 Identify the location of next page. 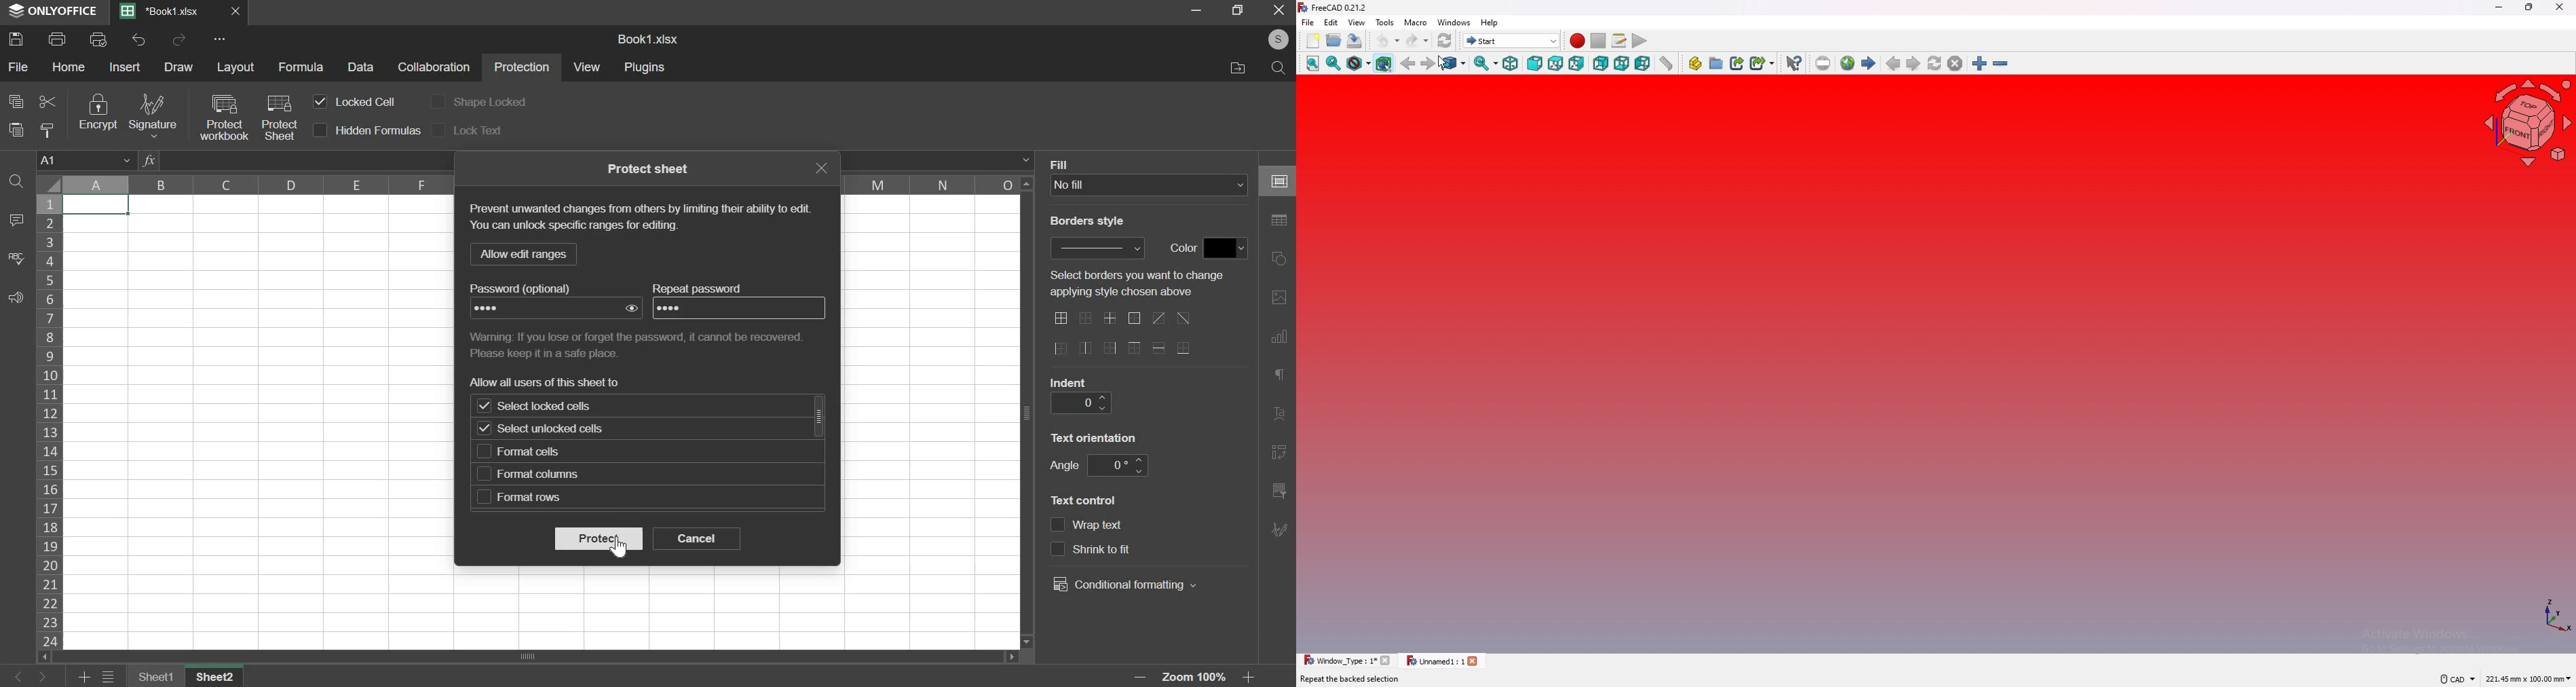
(1913, 63).